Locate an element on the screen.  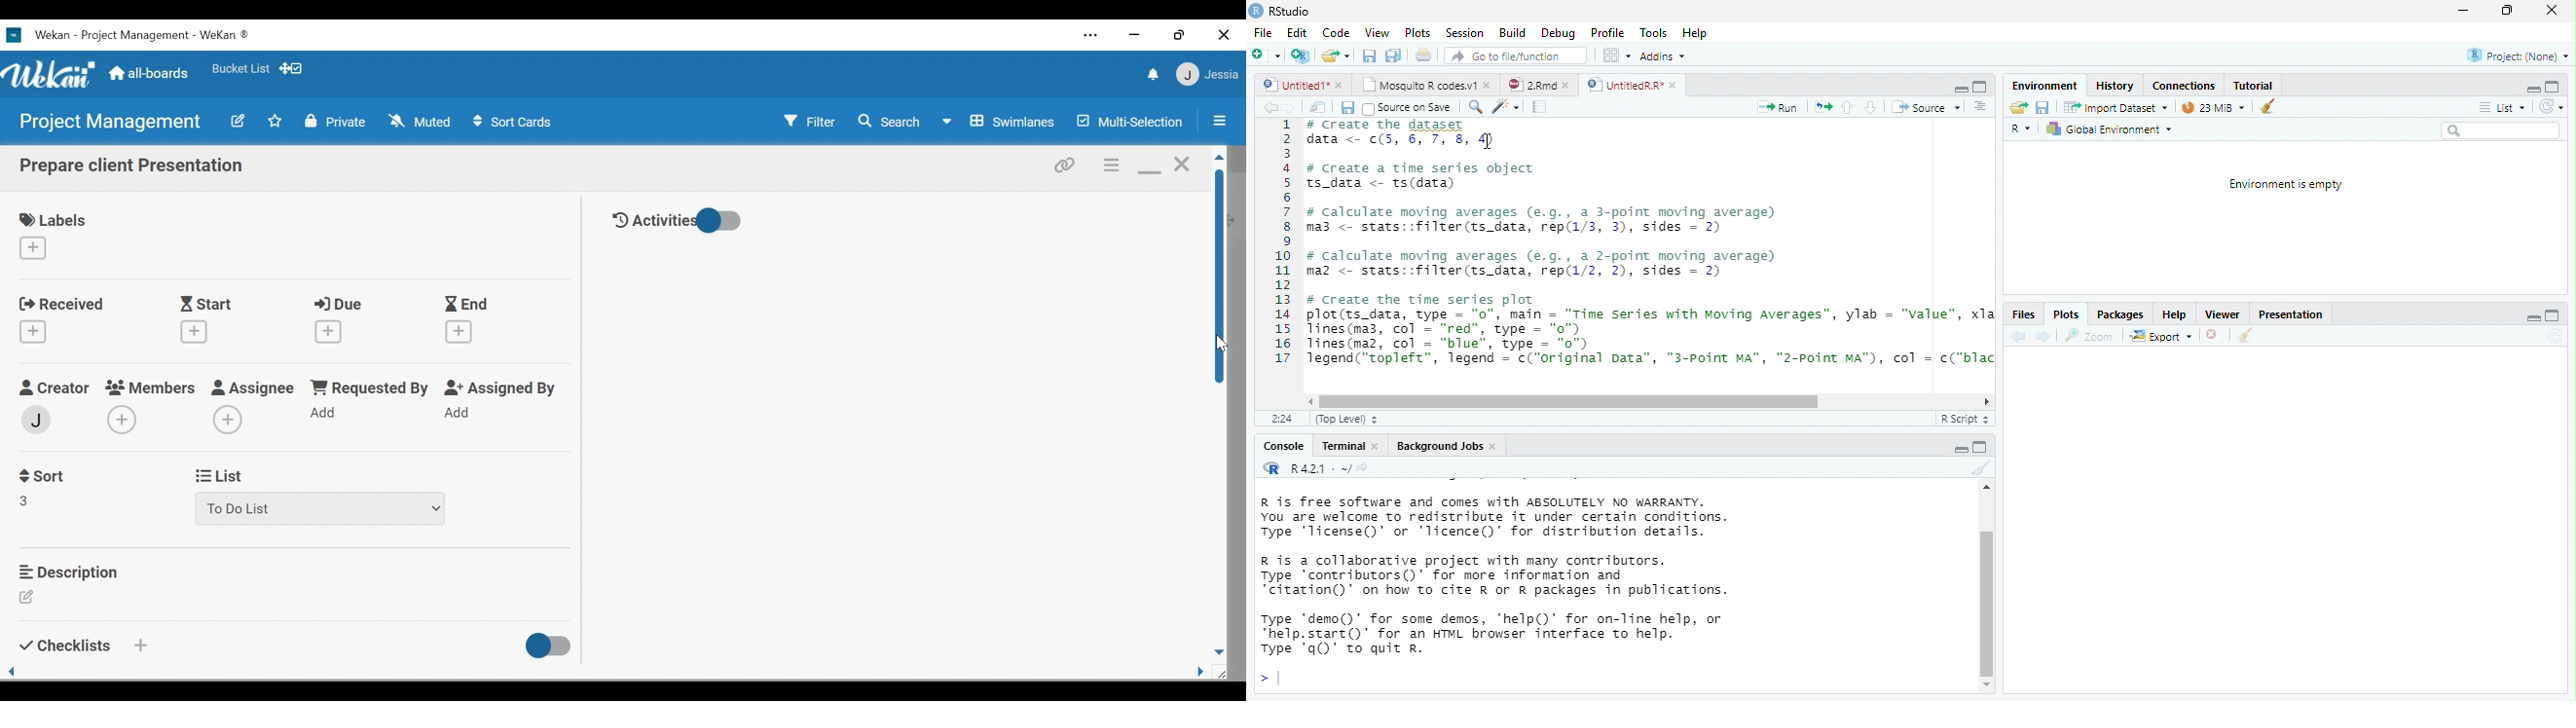
show in window is located at coordinates (1319, 107).